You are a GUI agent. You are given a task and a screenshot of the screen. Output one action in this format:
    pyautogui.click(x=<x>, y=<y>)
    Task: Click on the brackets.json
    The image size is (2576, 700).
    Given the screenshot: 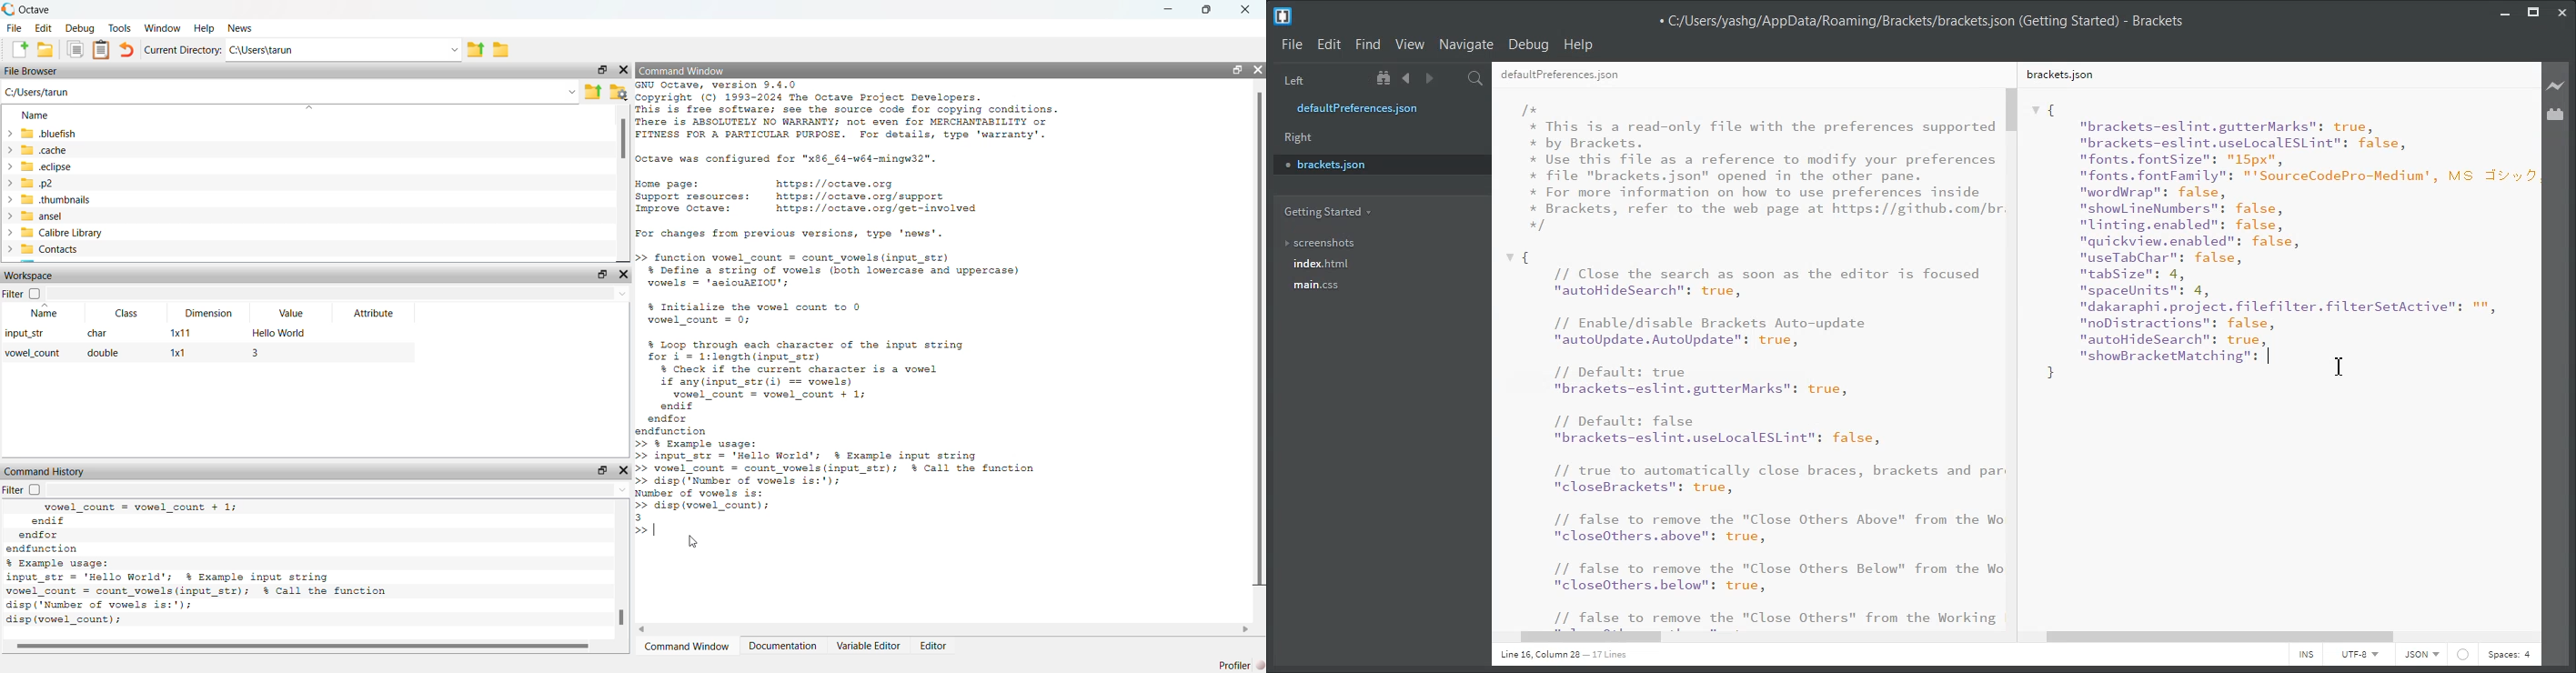 What is the action you would take?
    pyautogui.click(x=2058, y=74)
    